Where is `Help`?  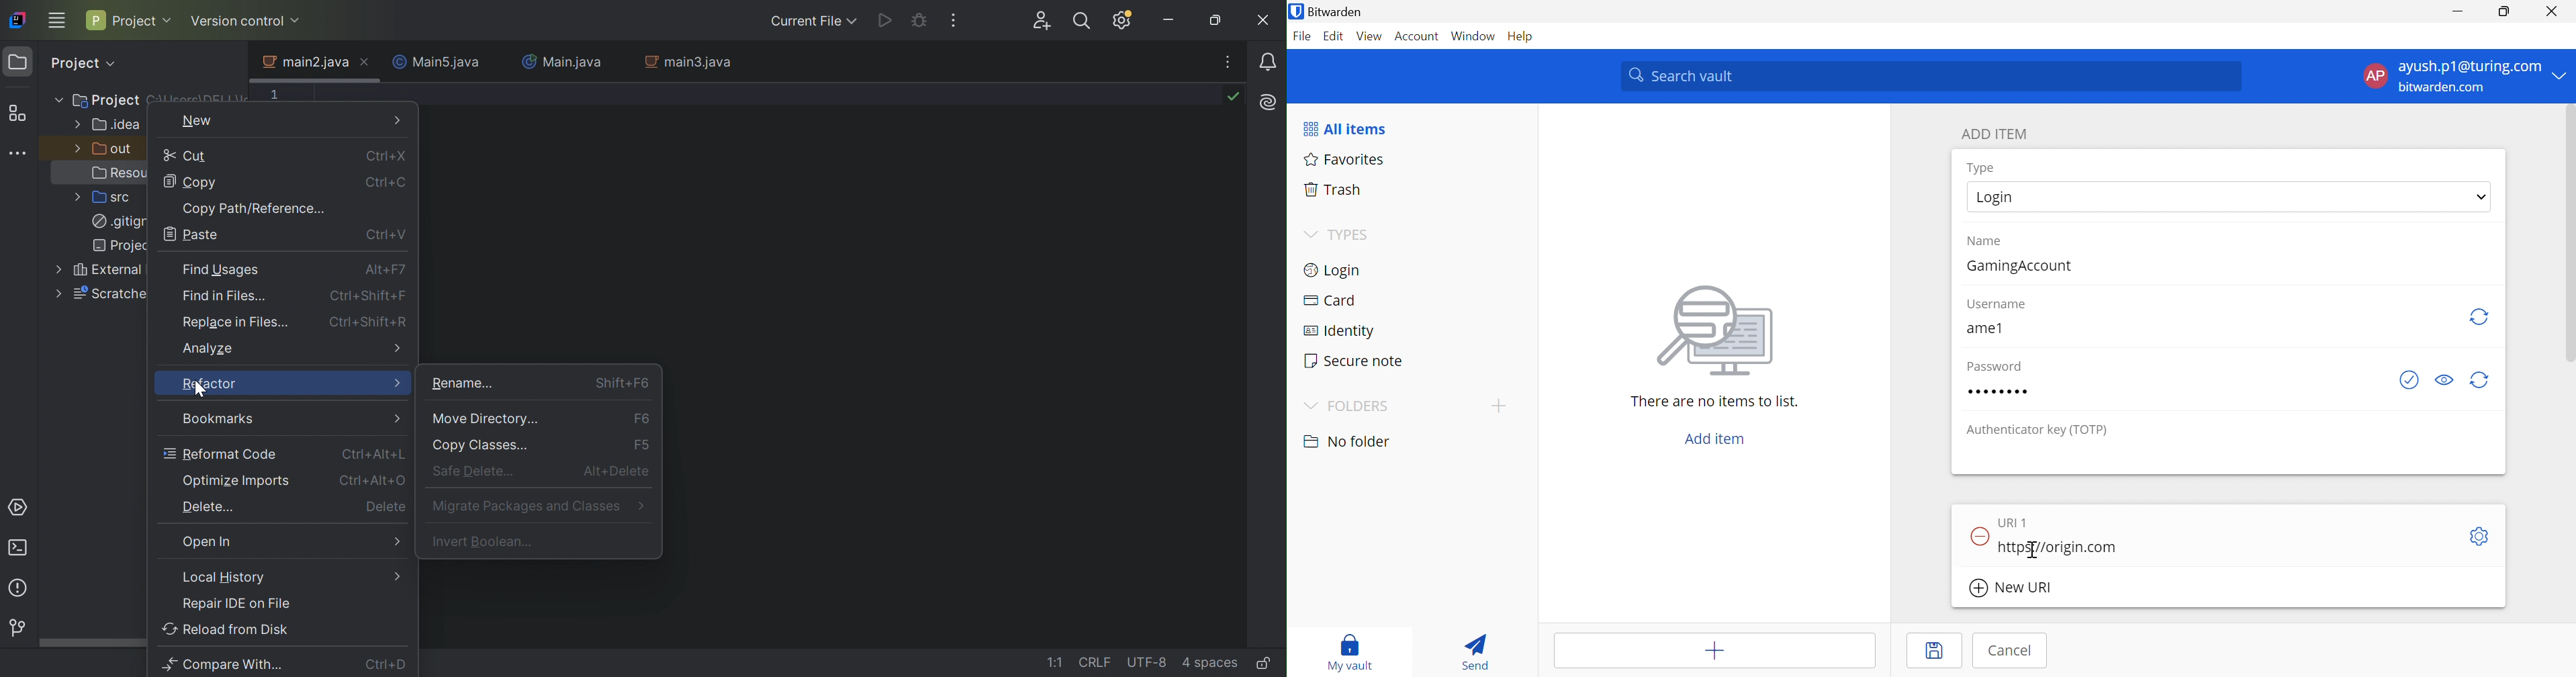 Help is located at coordinates (1520, 36).